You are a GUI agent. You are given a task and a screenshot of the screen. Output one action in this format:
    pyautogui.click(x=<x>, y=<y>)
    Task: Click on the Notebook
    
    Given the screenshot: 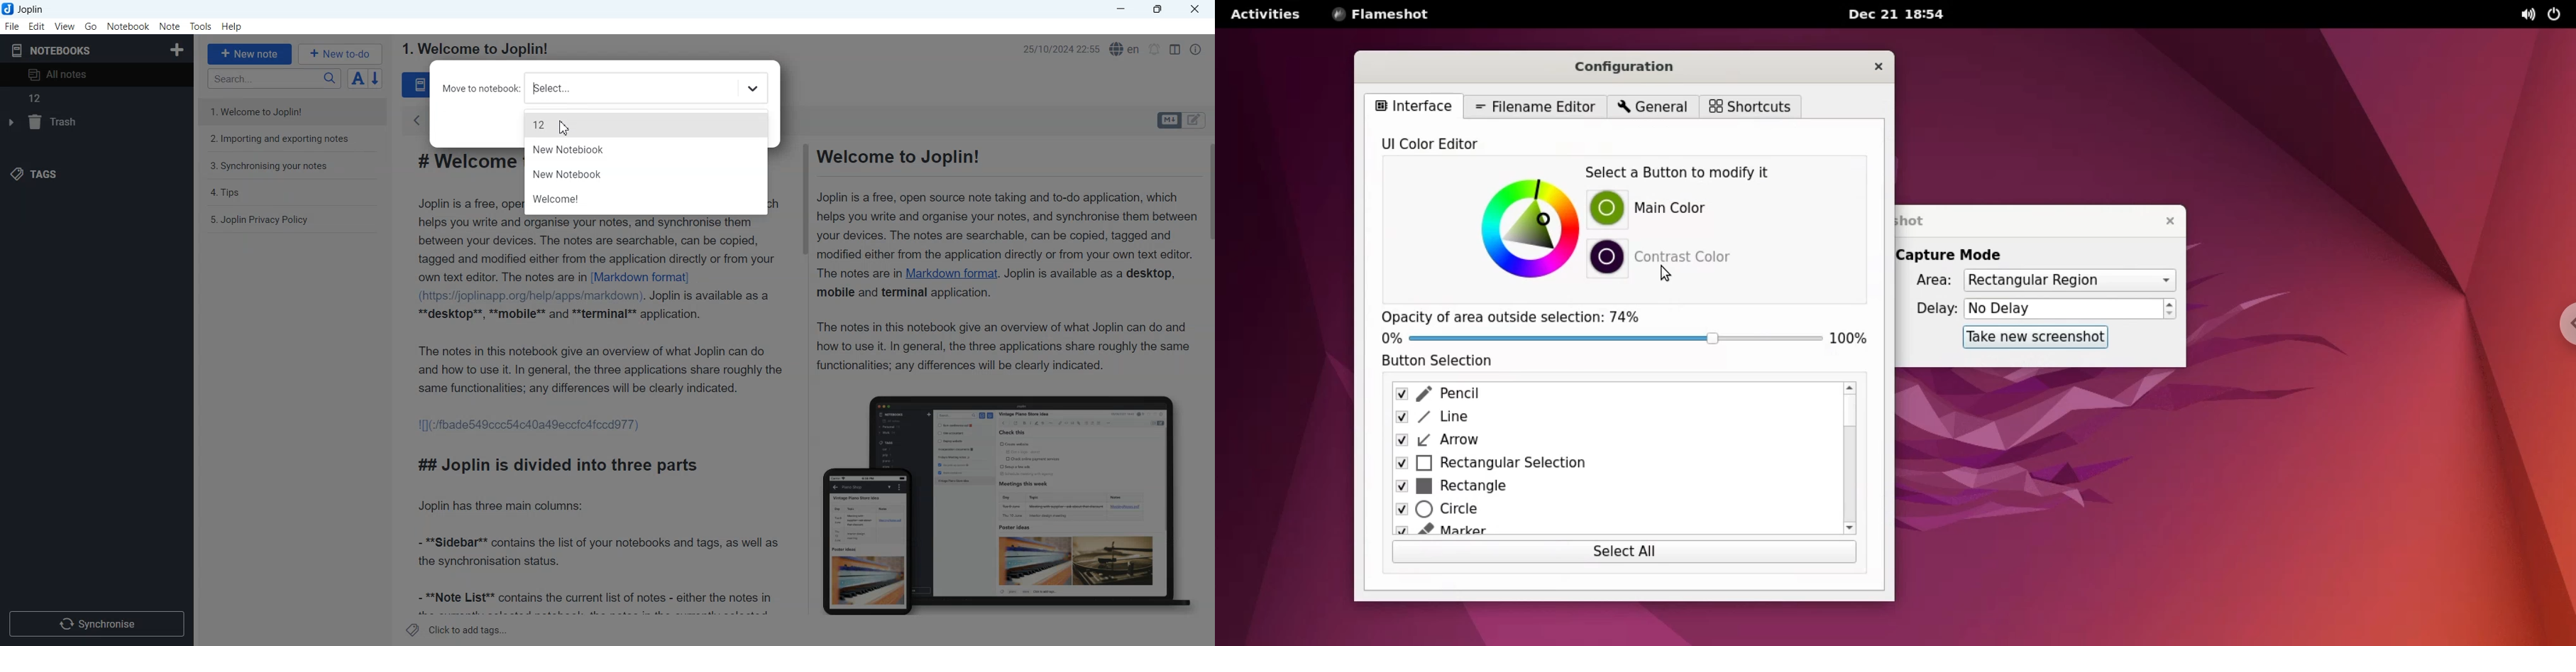 What is the action you would take?
    pyautogui.click(x=129, y=27)
    